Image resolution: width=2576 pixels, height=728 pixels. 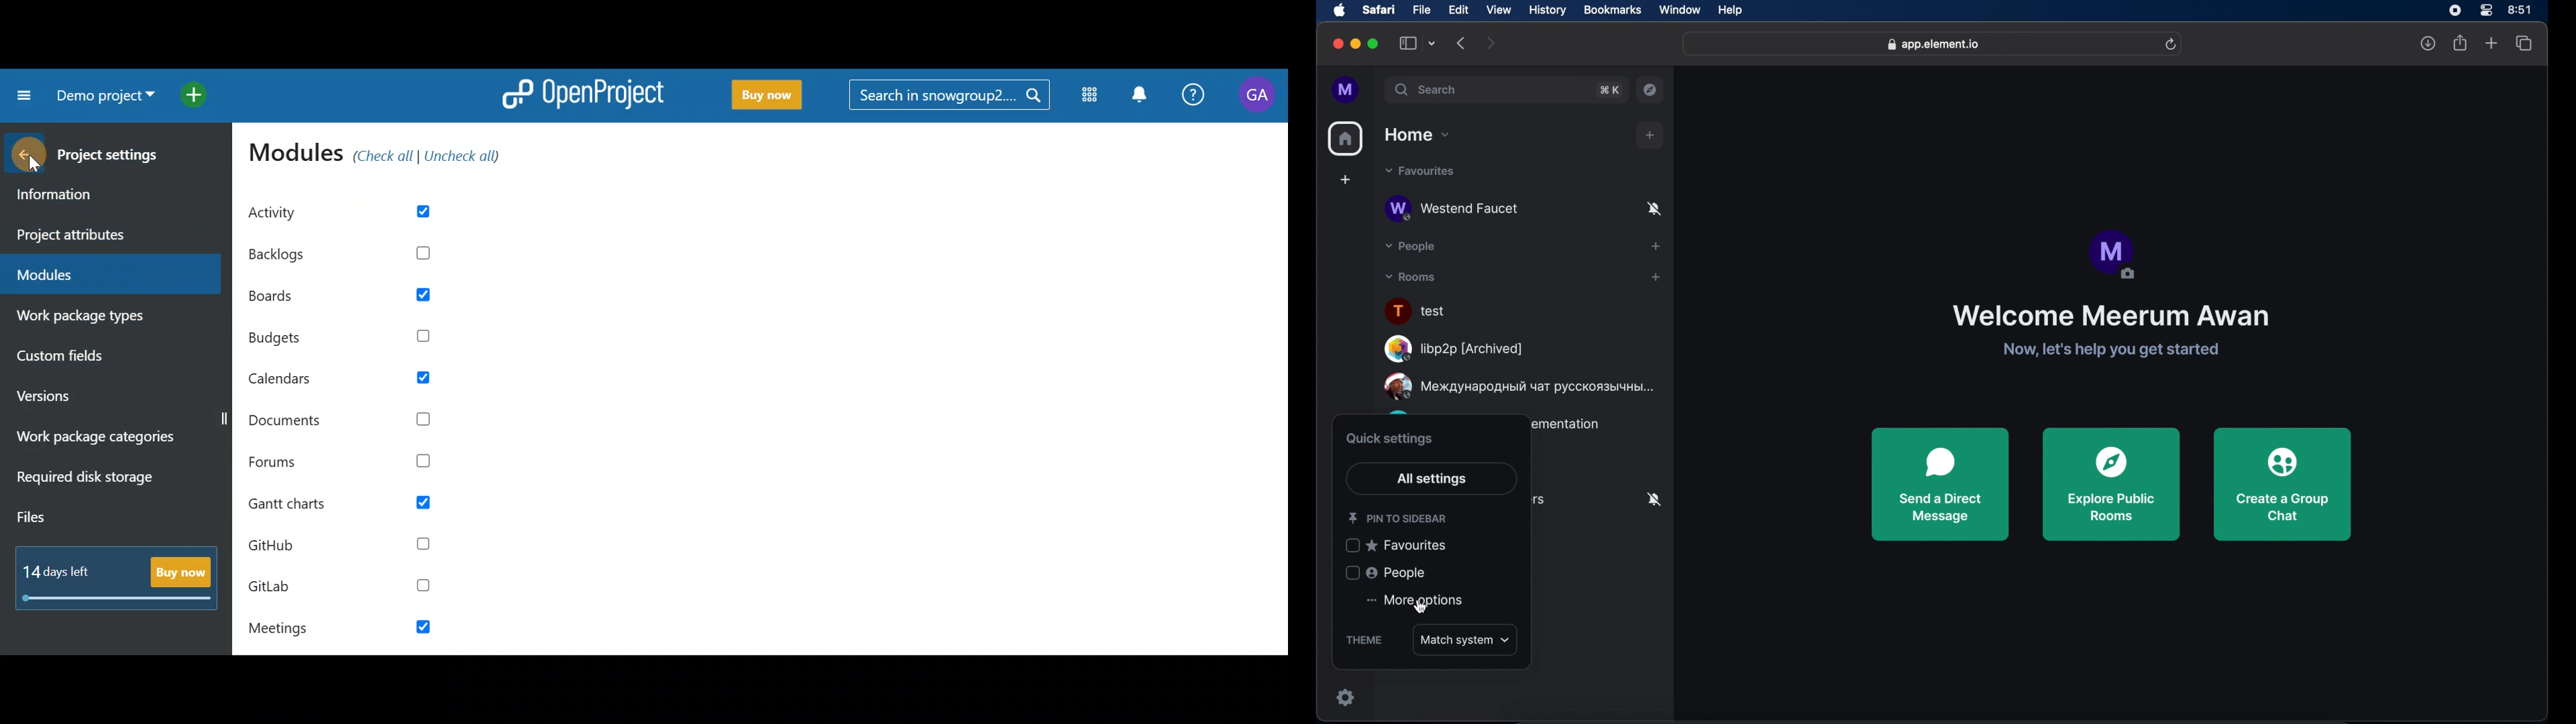 What do you see at coordinates (1680, 9) in the screenshot?
I see `window` at bounding box center [1680, 9].